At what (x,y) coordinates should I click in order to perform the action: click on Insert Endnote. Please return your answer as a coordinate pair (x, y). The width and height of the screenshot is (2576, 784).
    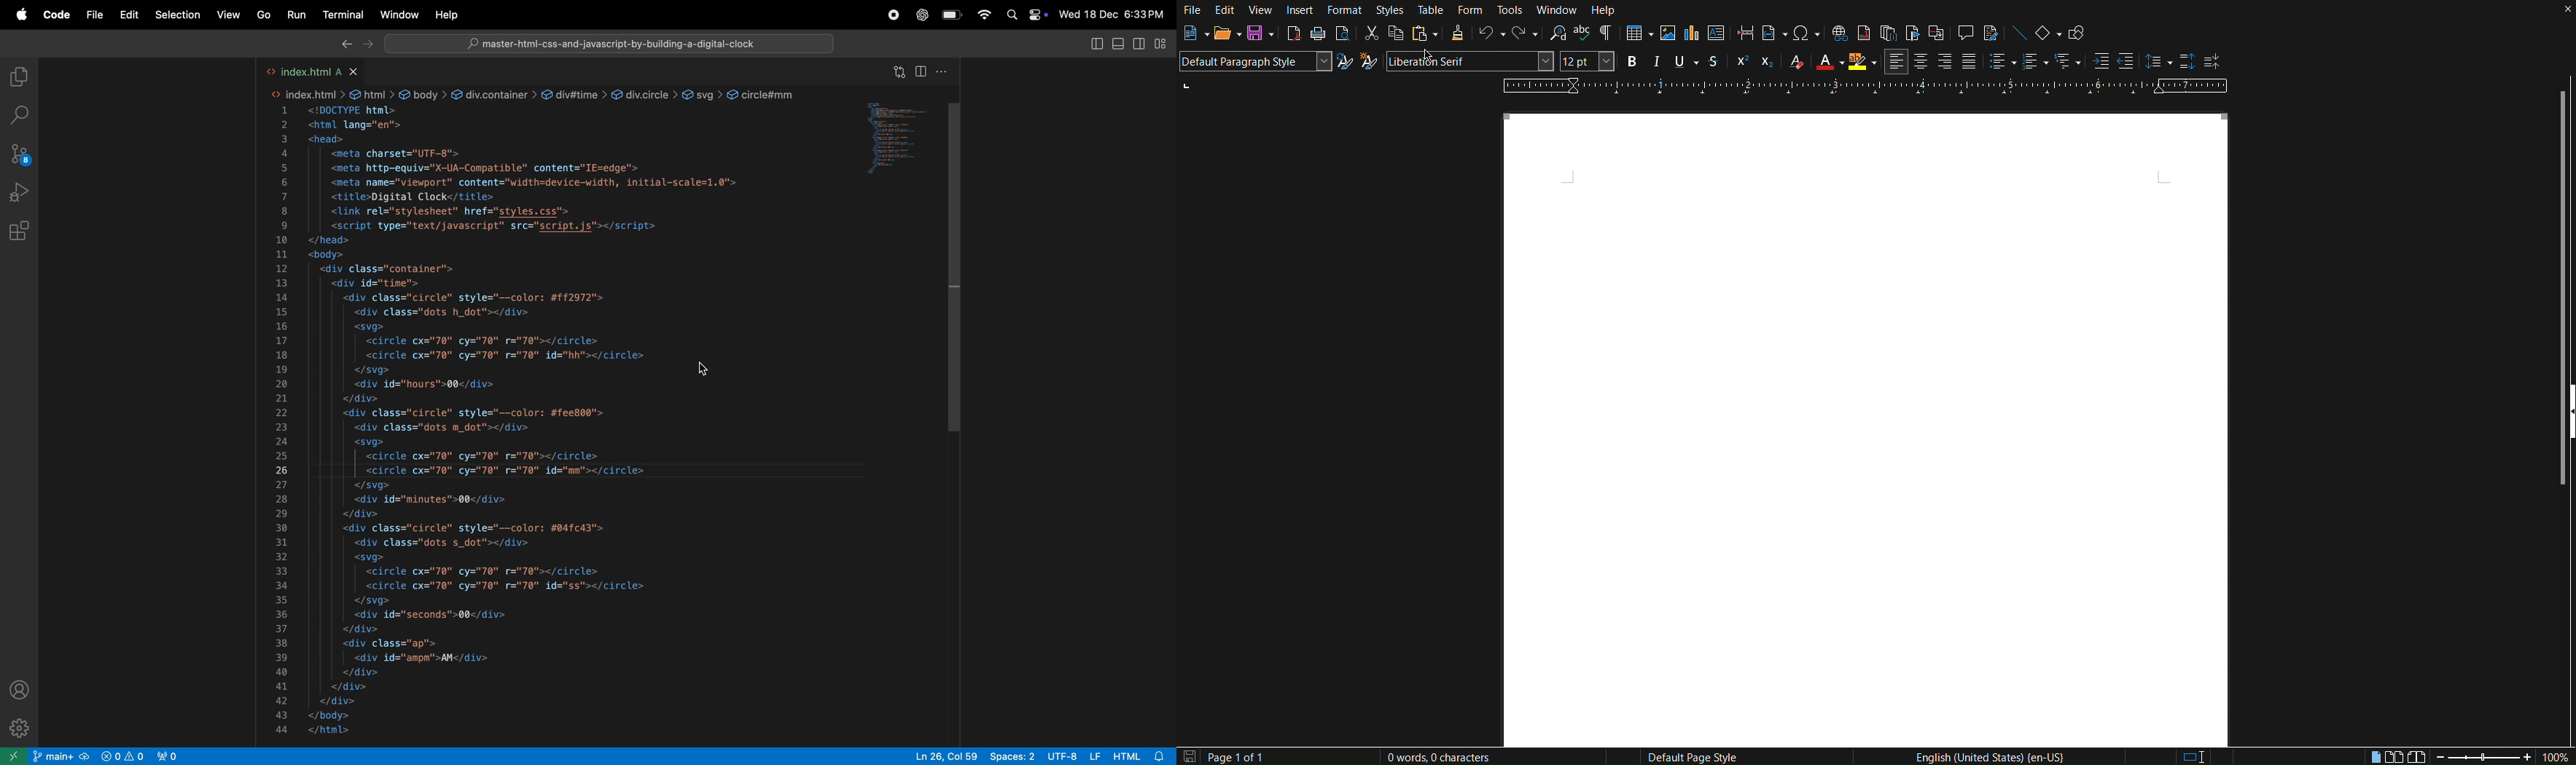
    Looking at the image, I should click on (1887, 35).